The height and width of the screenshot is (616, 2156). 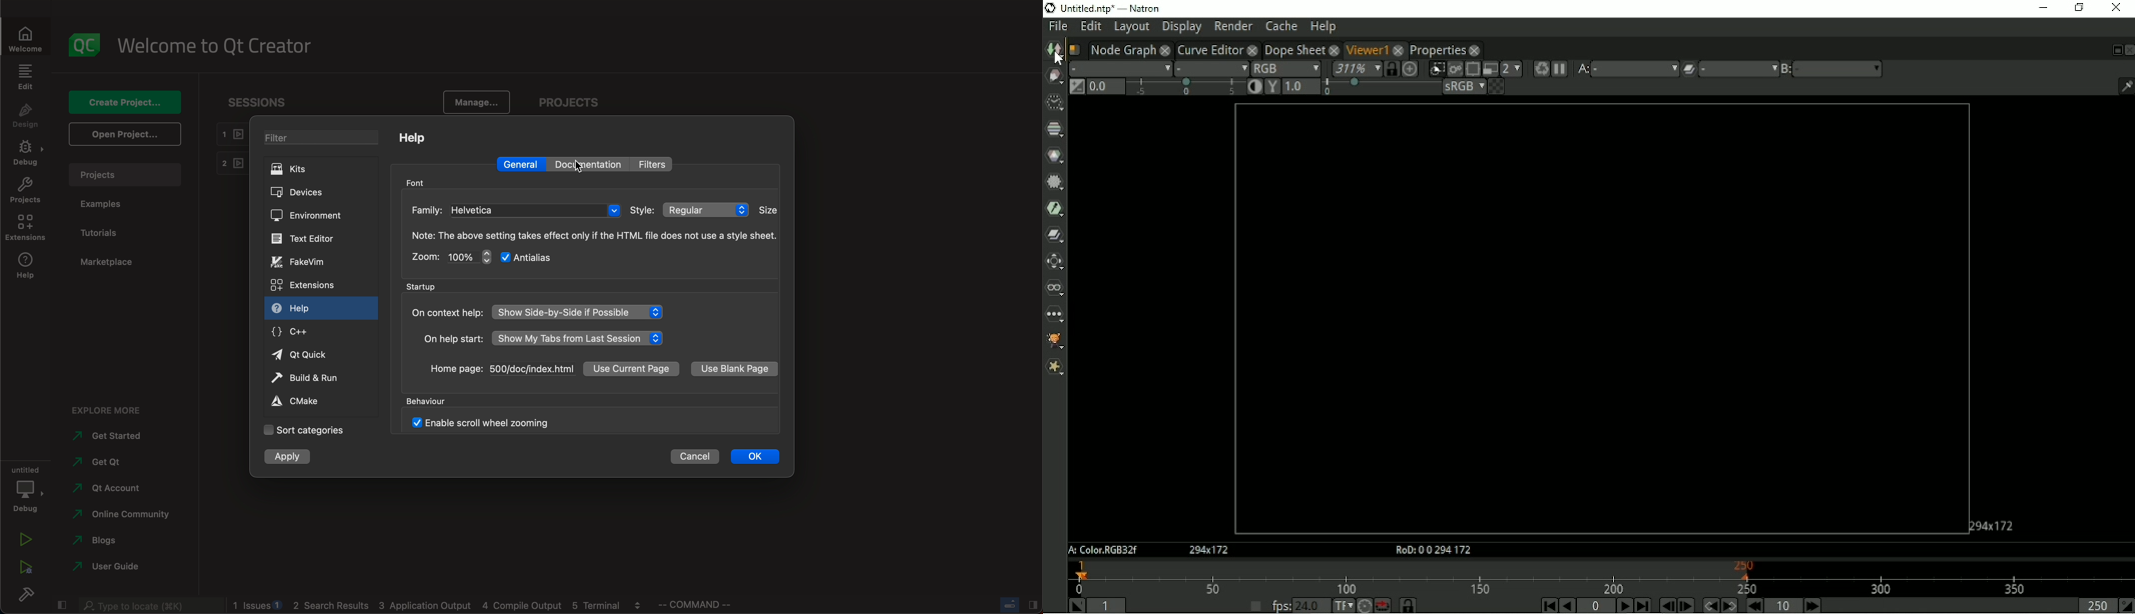 What do you see at coordinates (1333, 49) in the screenshot?
I see `close` at bounding box center [1333, 49].